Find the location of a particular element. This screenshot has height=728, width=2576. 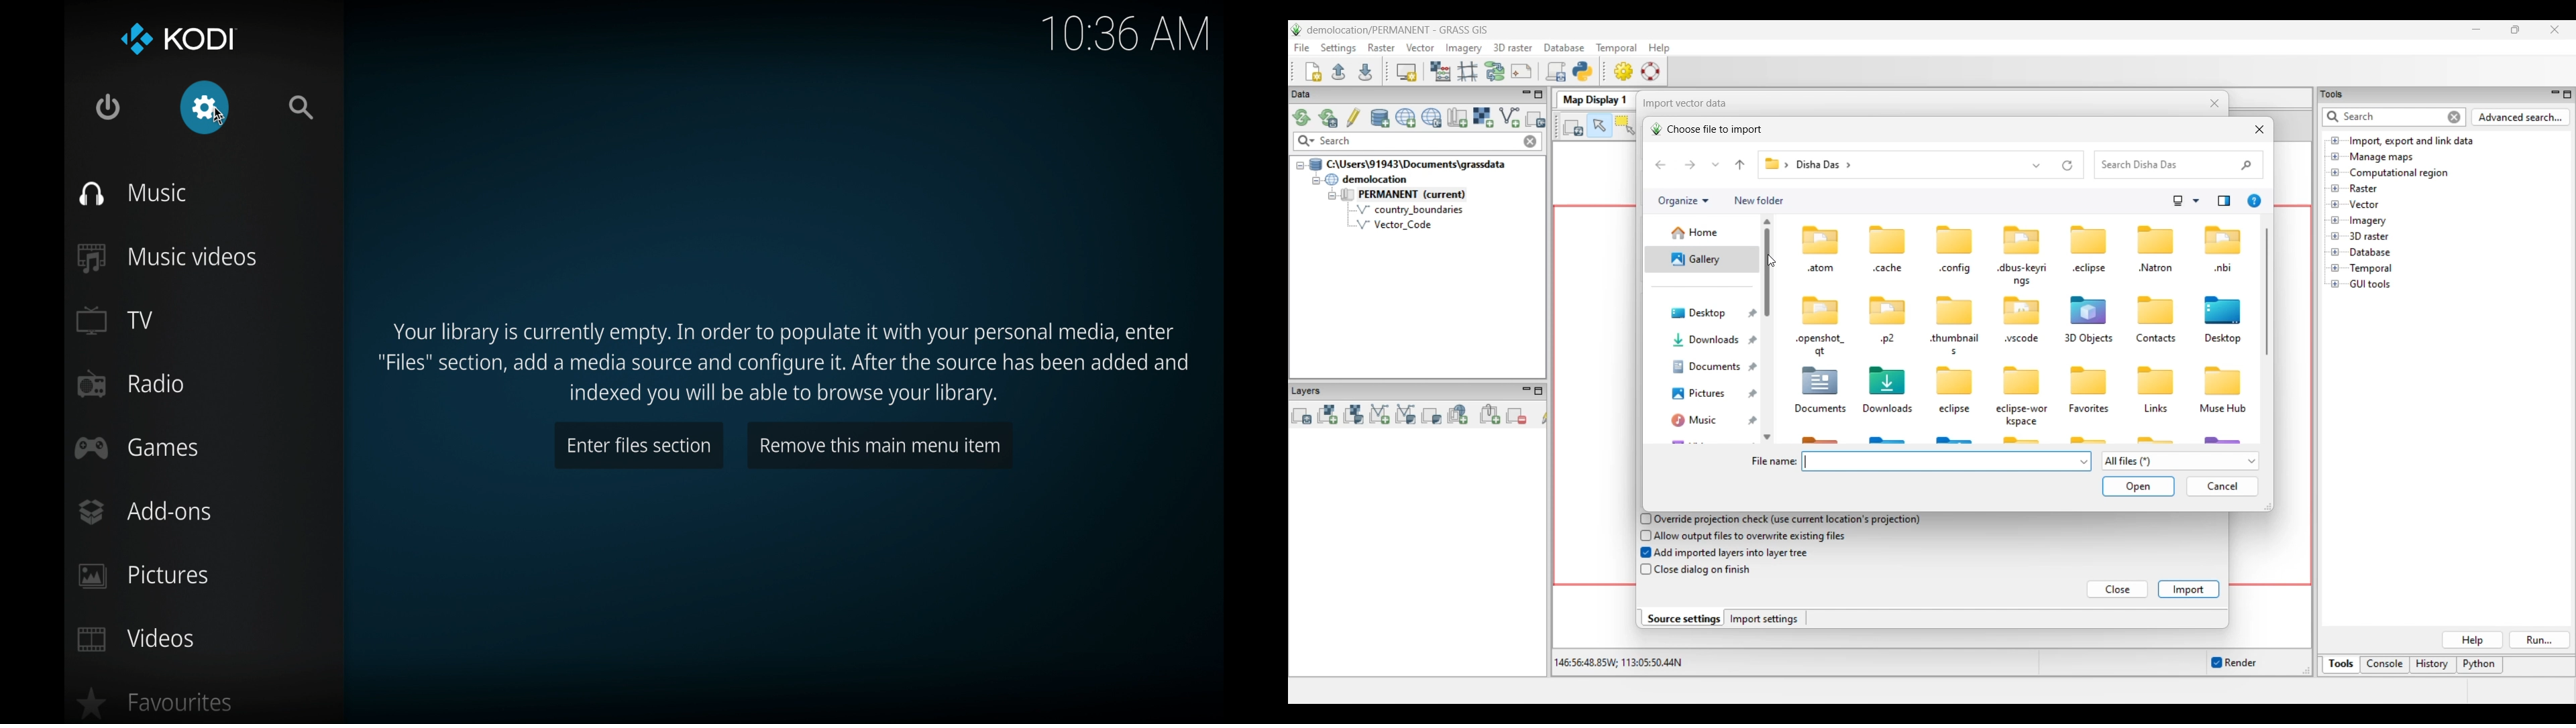

radio is located at coordinates (130, 384).